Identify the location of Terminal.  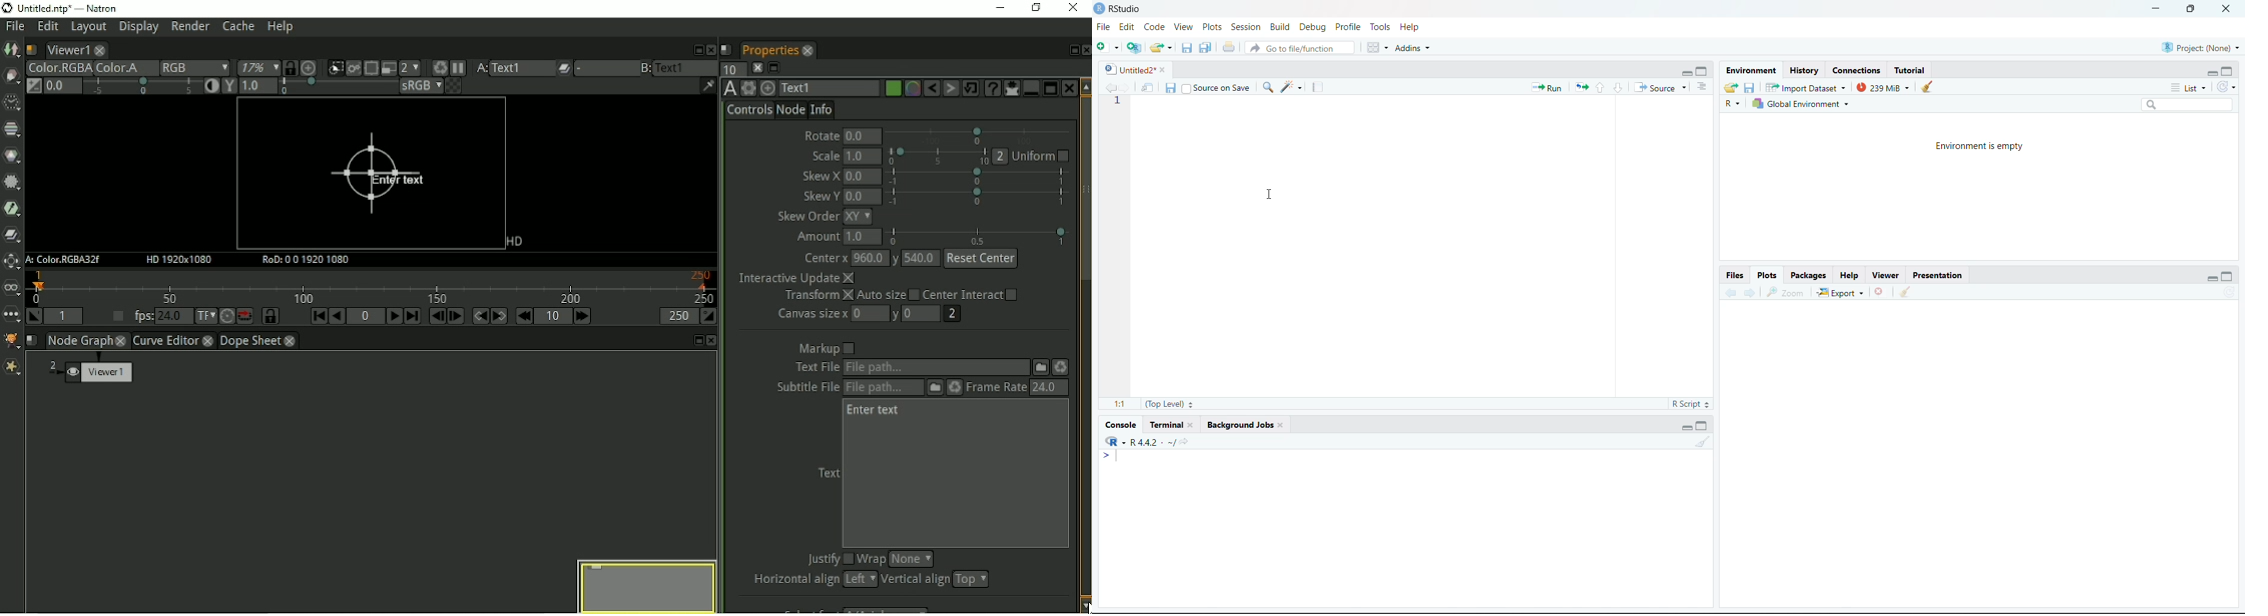
(1172, 425).